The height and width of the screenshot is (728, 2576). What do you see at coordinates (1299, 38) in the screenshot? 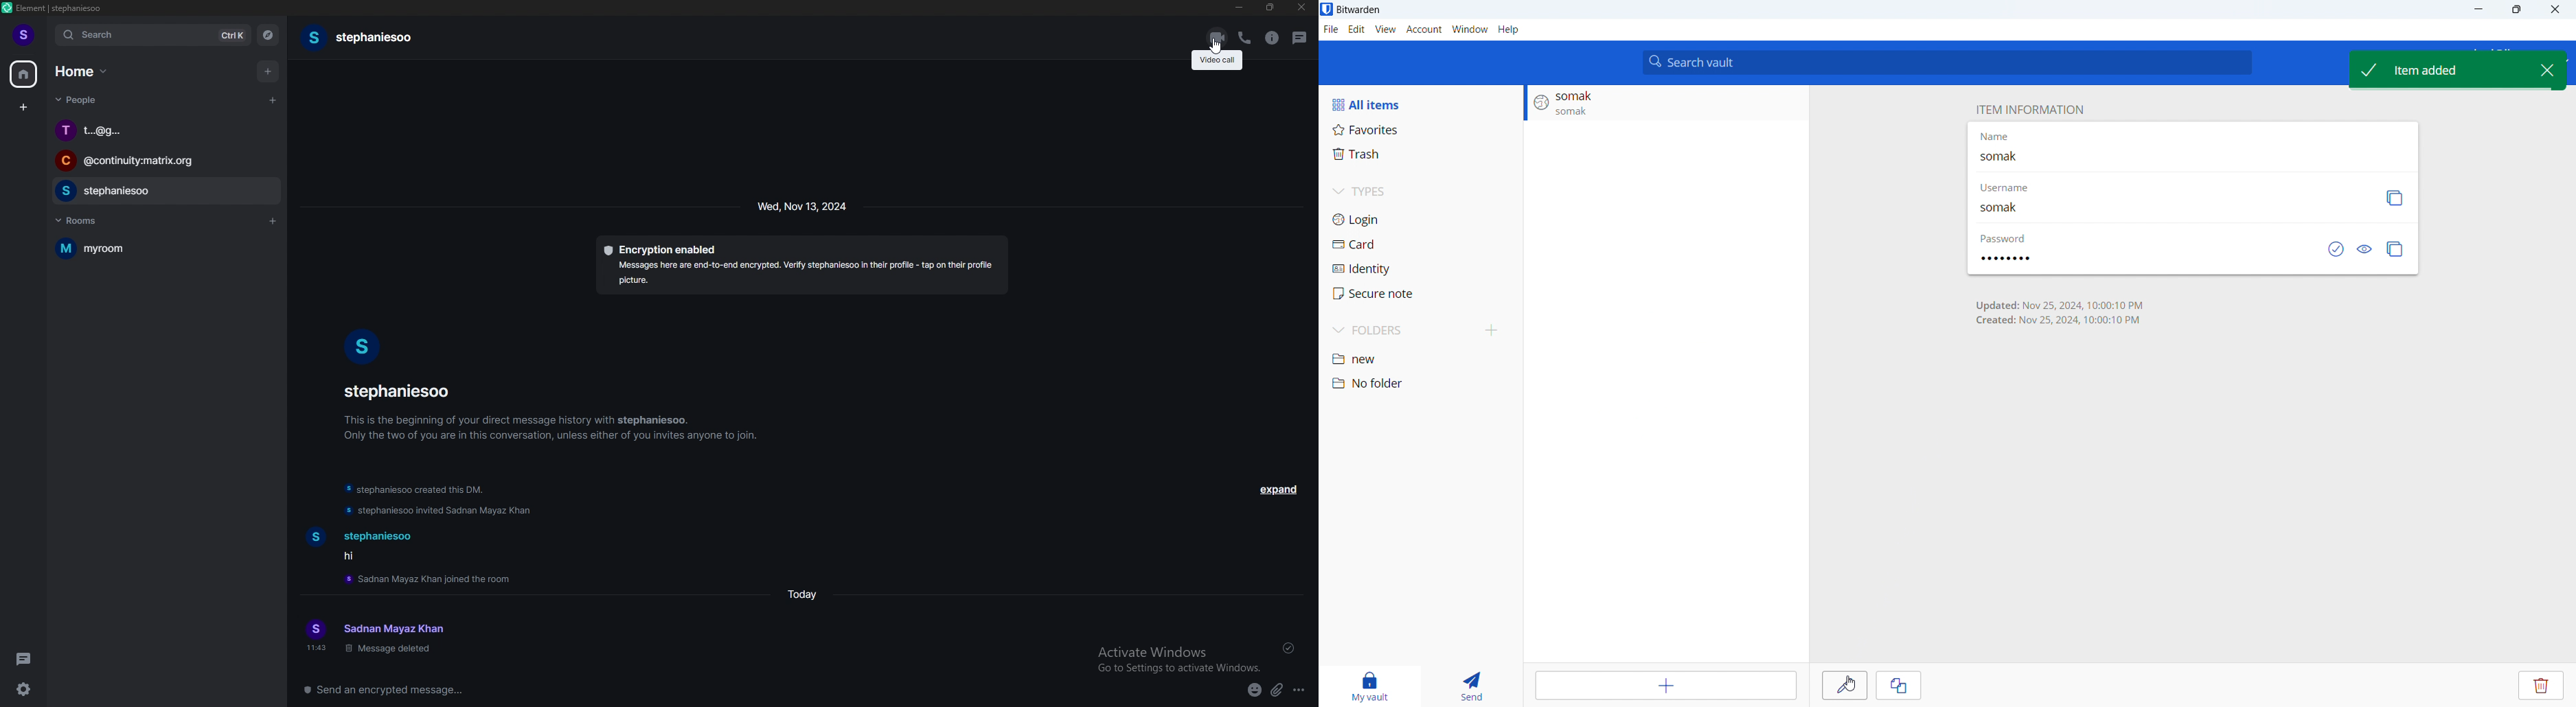
I see `threads` at bounding box center [1299, 38].